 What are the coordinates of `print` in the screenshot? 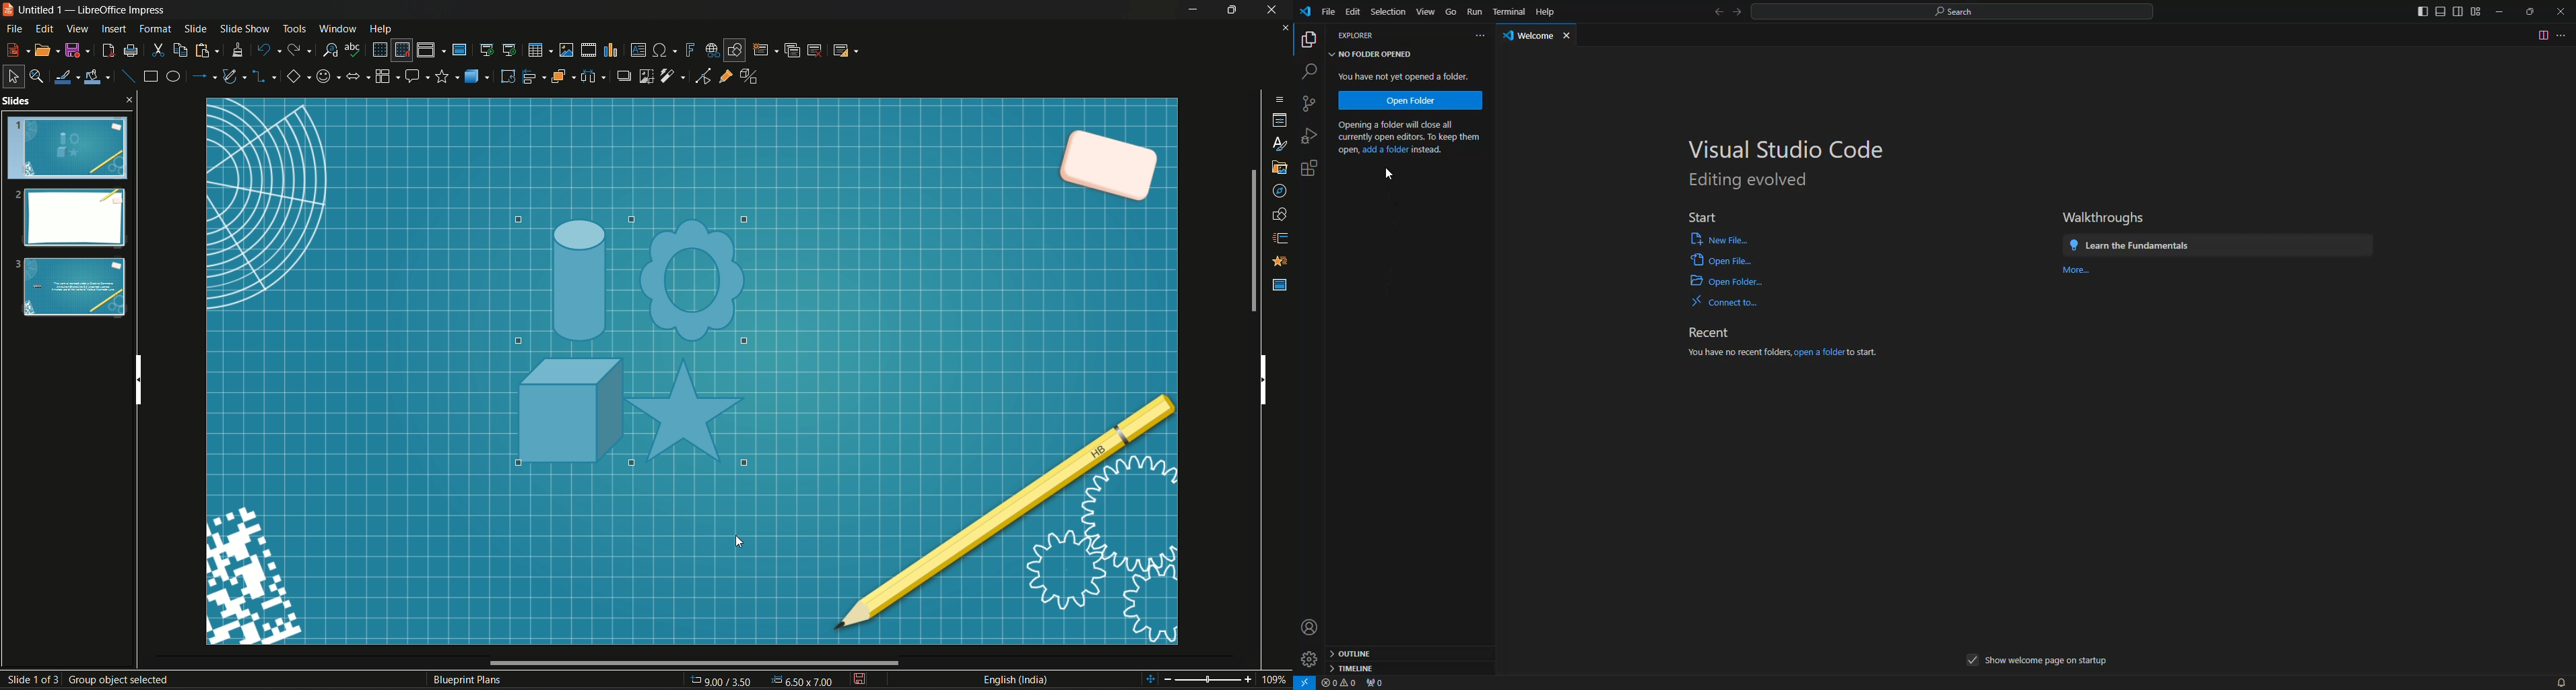 It's located at (131, 51).